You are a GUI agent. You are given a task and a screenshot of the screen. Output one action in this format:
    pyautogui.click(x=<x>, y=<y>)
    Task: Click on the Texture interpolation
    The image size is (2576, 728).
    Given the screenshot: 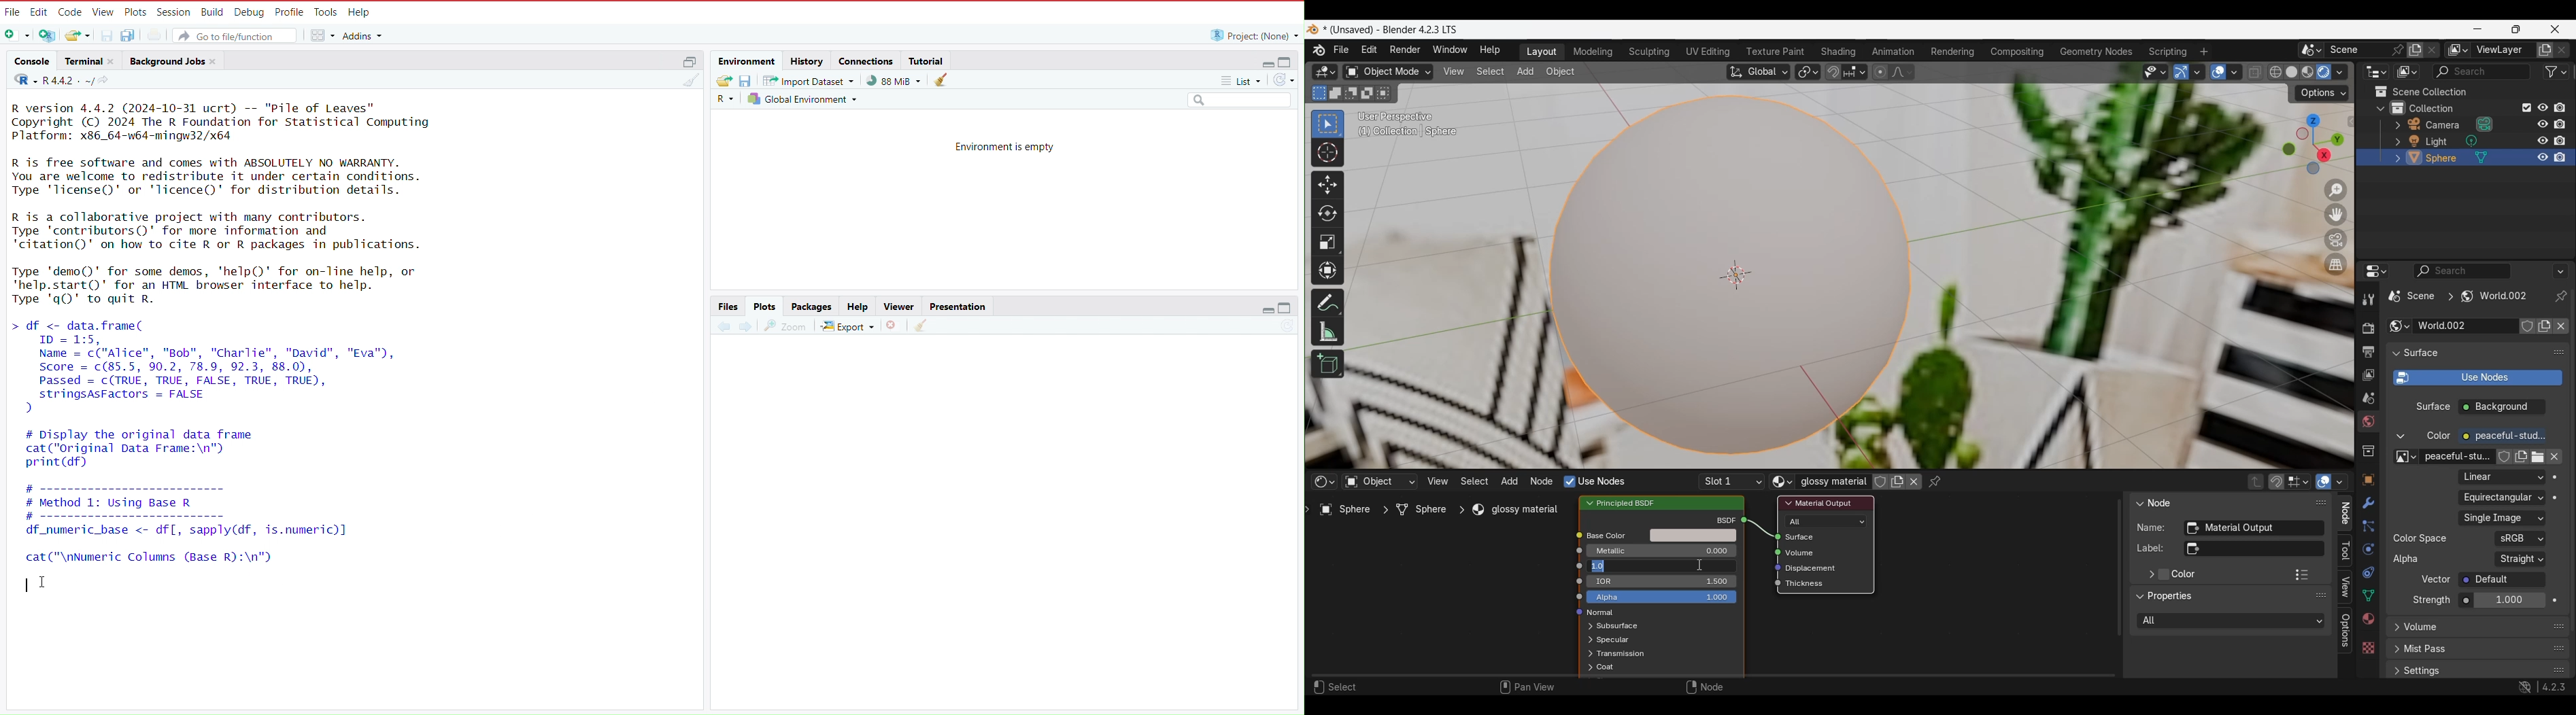 What is the action you would take?
    pyautogui.click(x=2501, y=477)
    